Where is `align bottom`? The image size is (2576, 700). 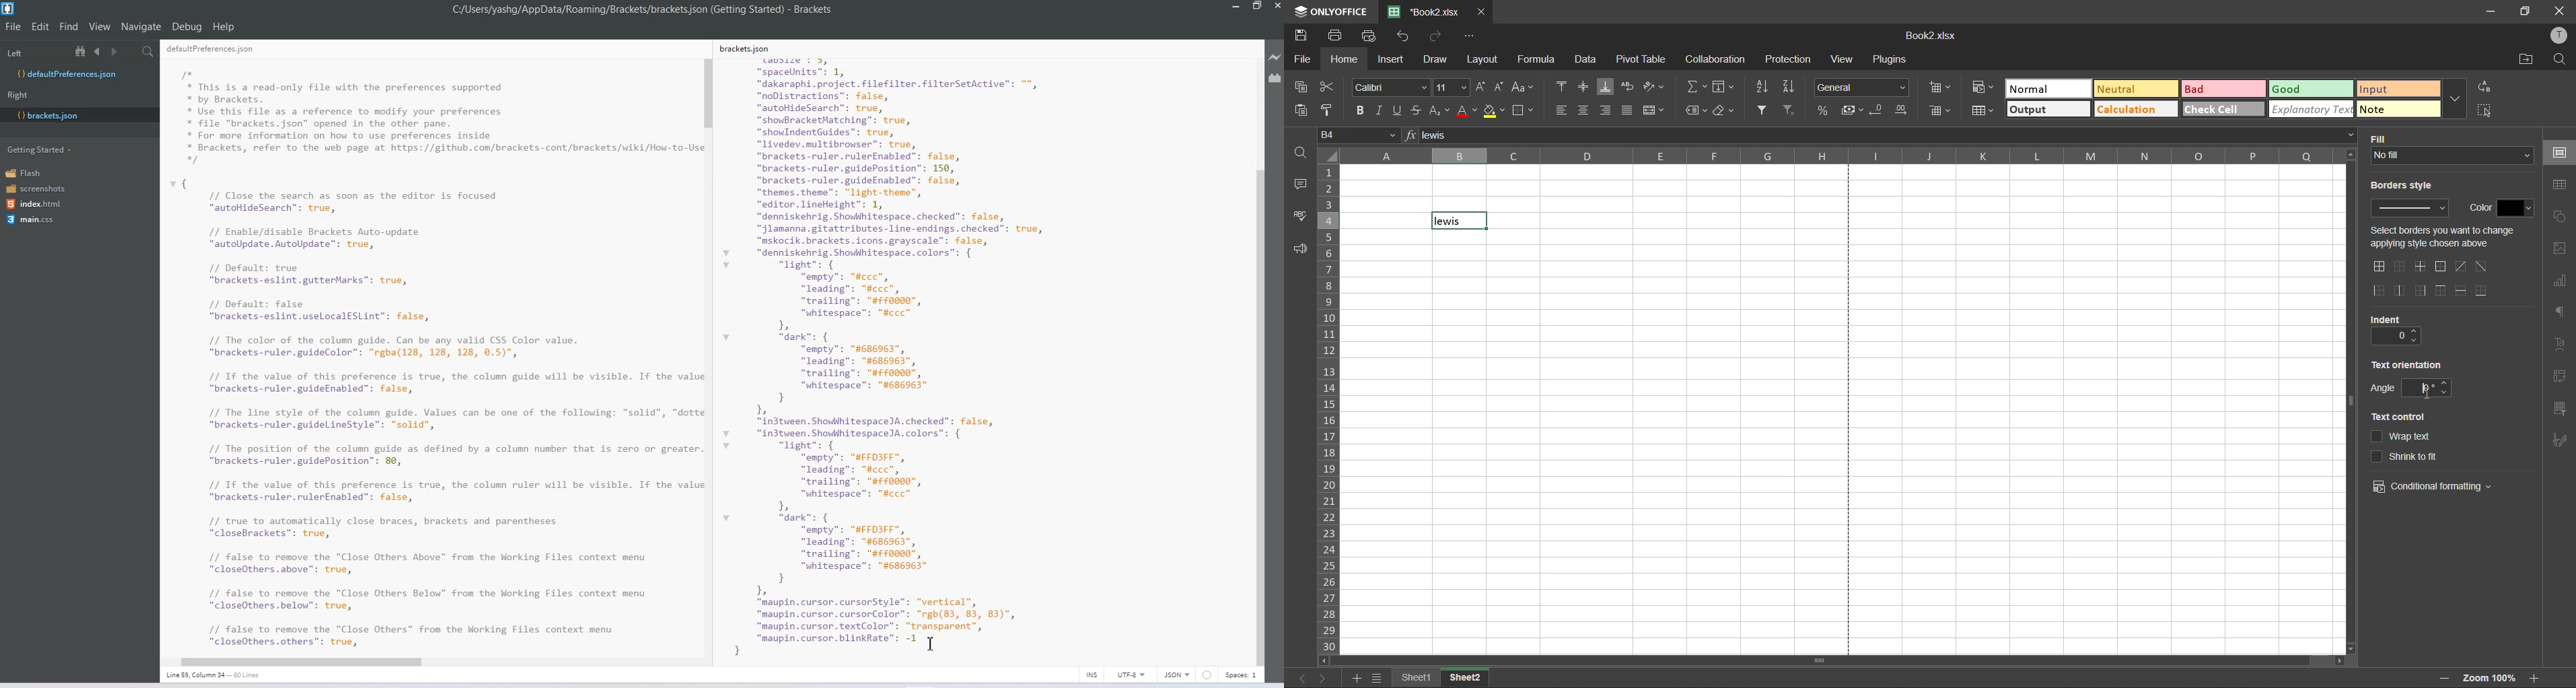 align bottom is located at coordinates (1604, 88).